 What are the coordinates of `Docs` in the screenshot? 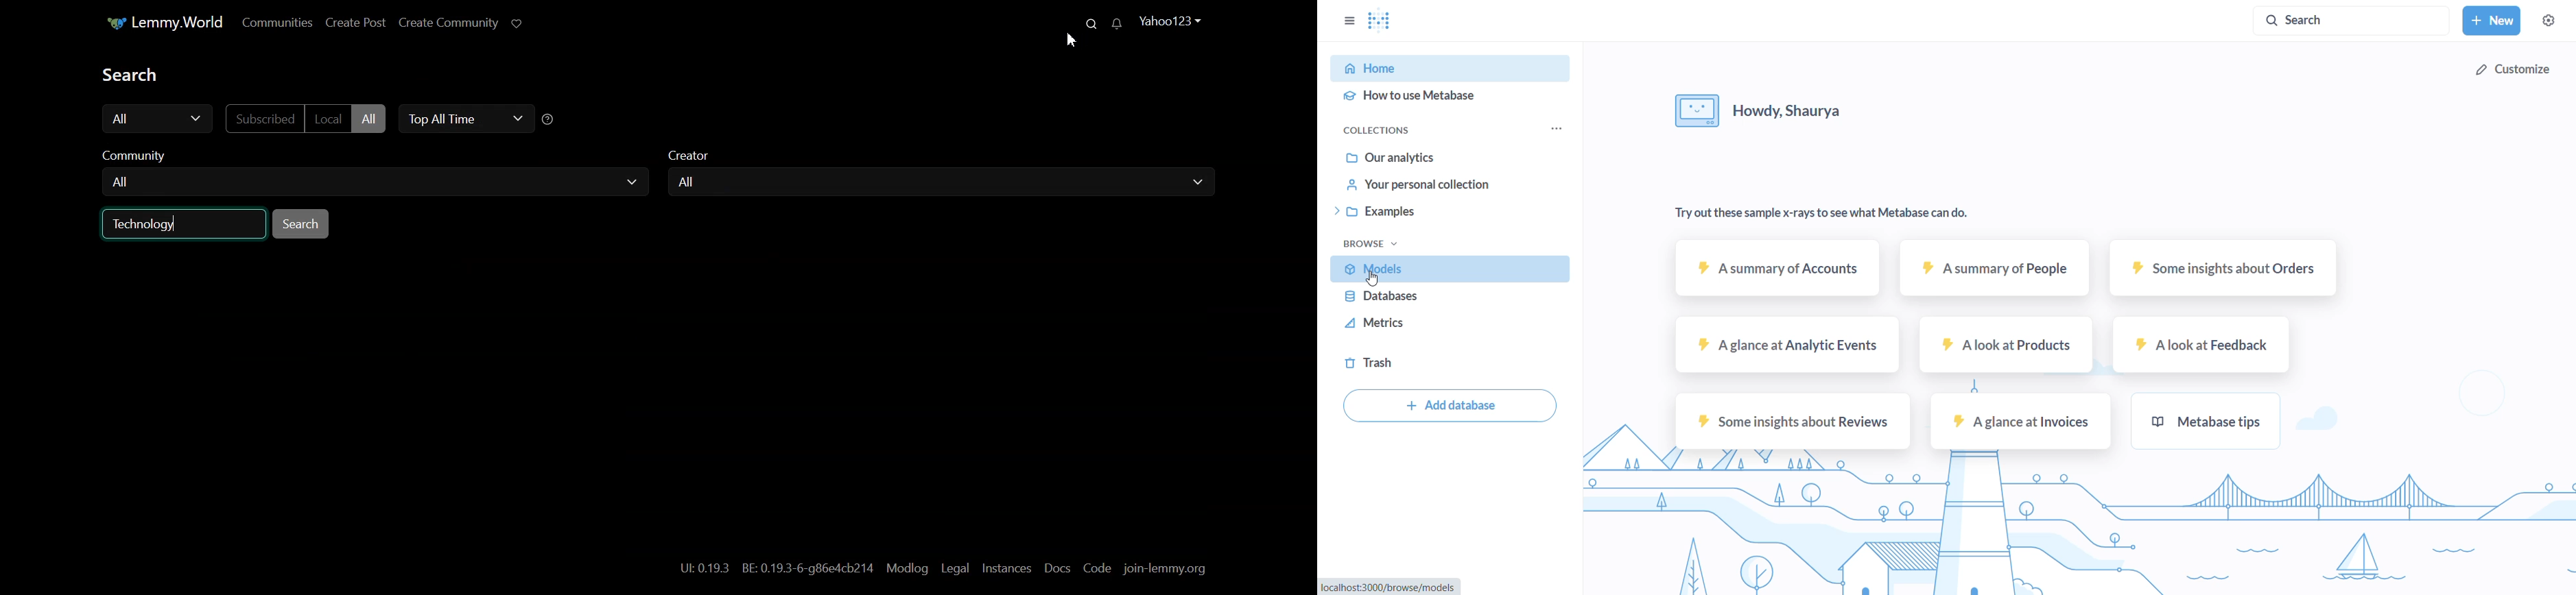 It's located at (1056, 567).